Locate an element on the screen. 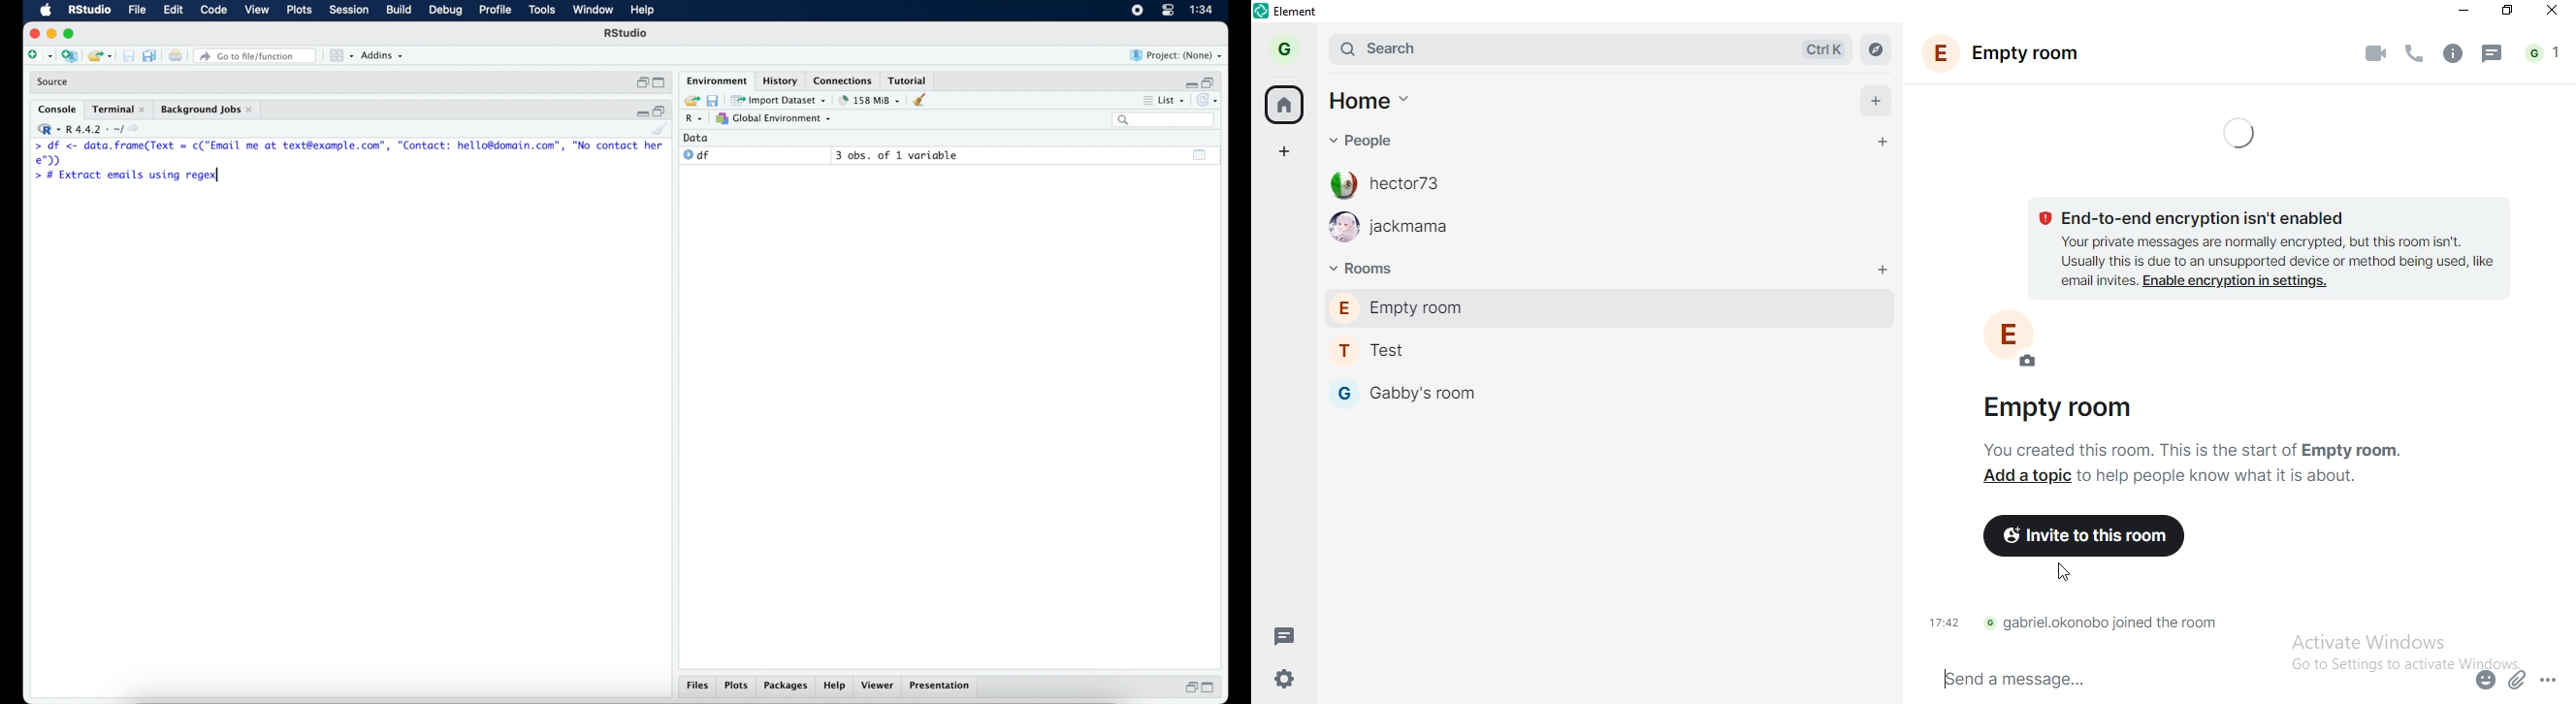 This screenshot has width=2576, height=728. addins is located at coordinates (383, 56).